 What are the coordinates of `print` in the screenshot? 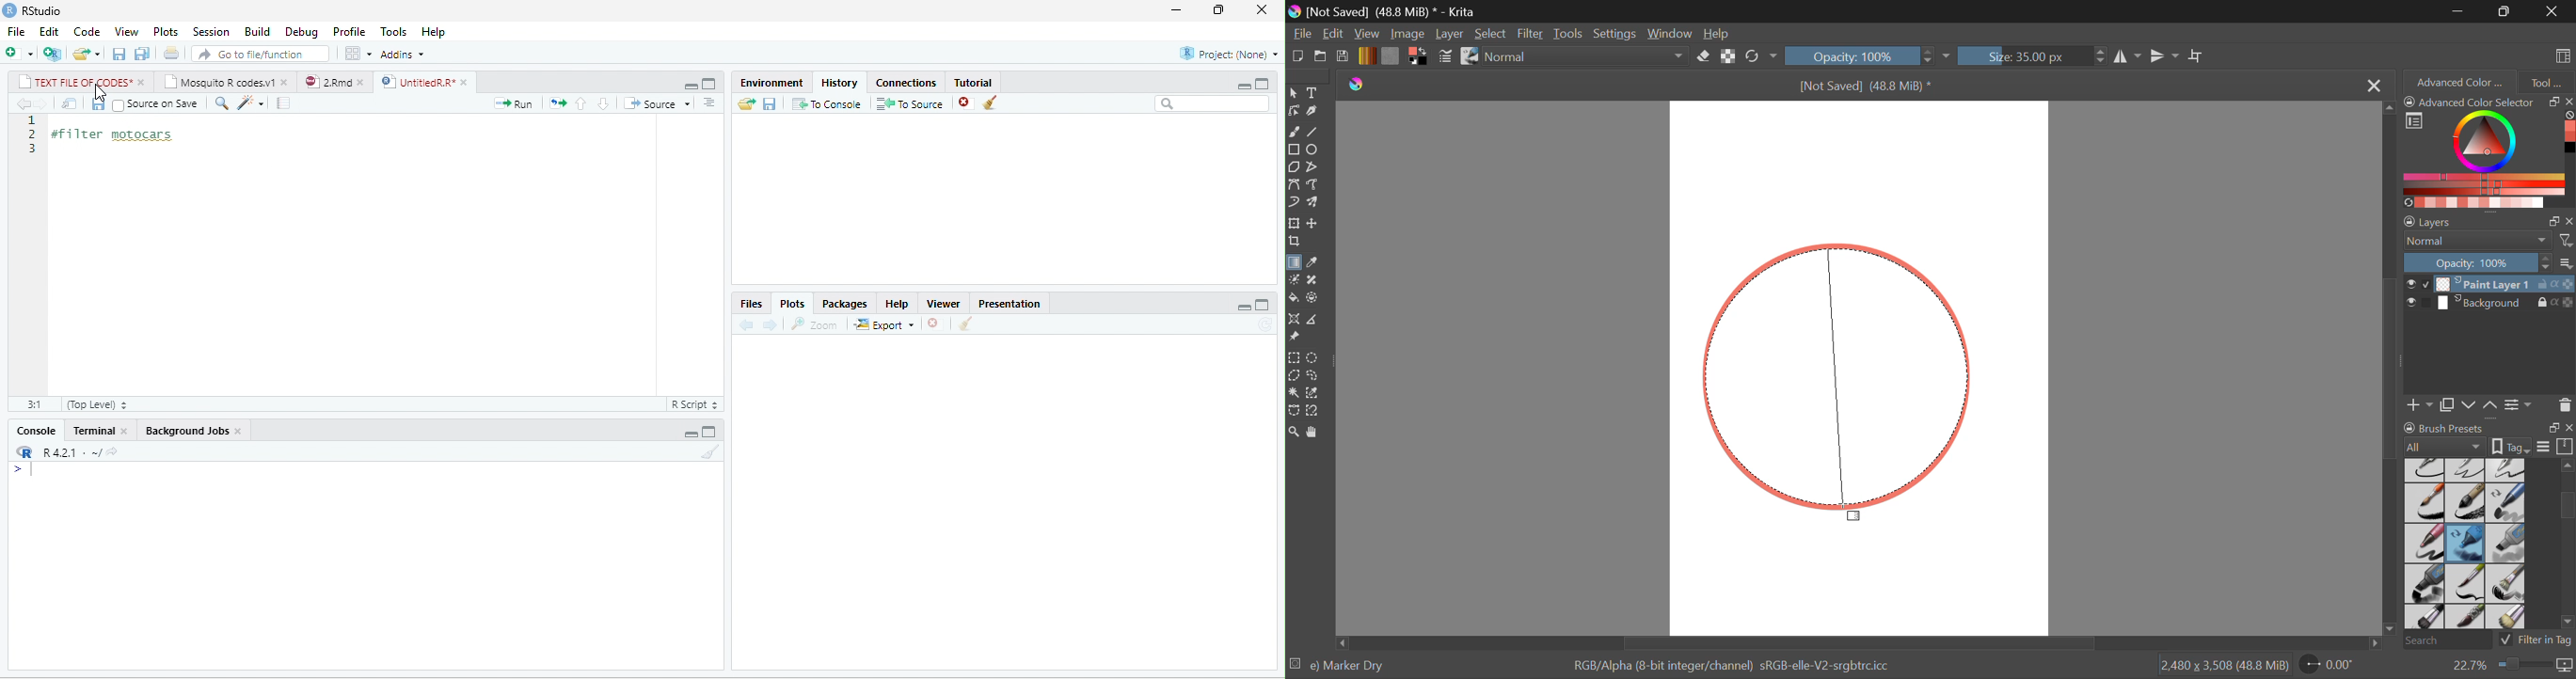 It's located at (171, 53).